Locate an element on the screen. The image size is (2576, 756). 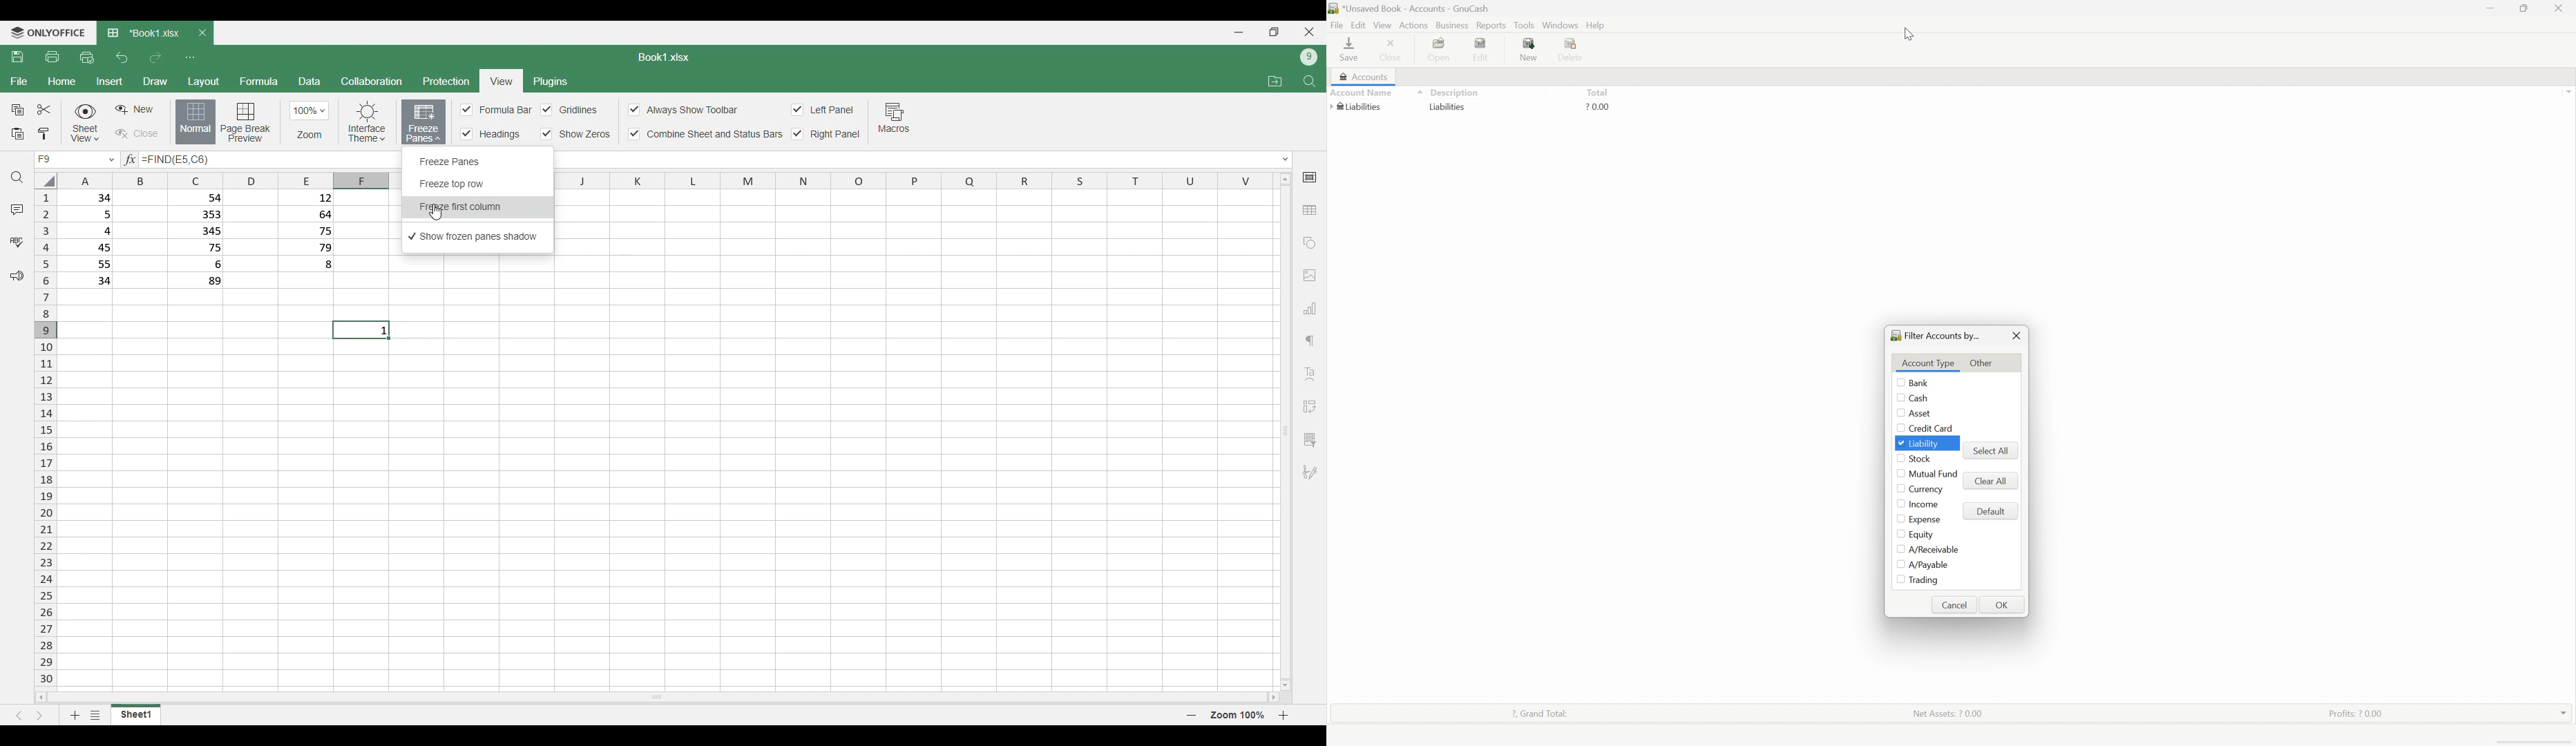
Filter accounts by... is located at coordinates (1935, 335).